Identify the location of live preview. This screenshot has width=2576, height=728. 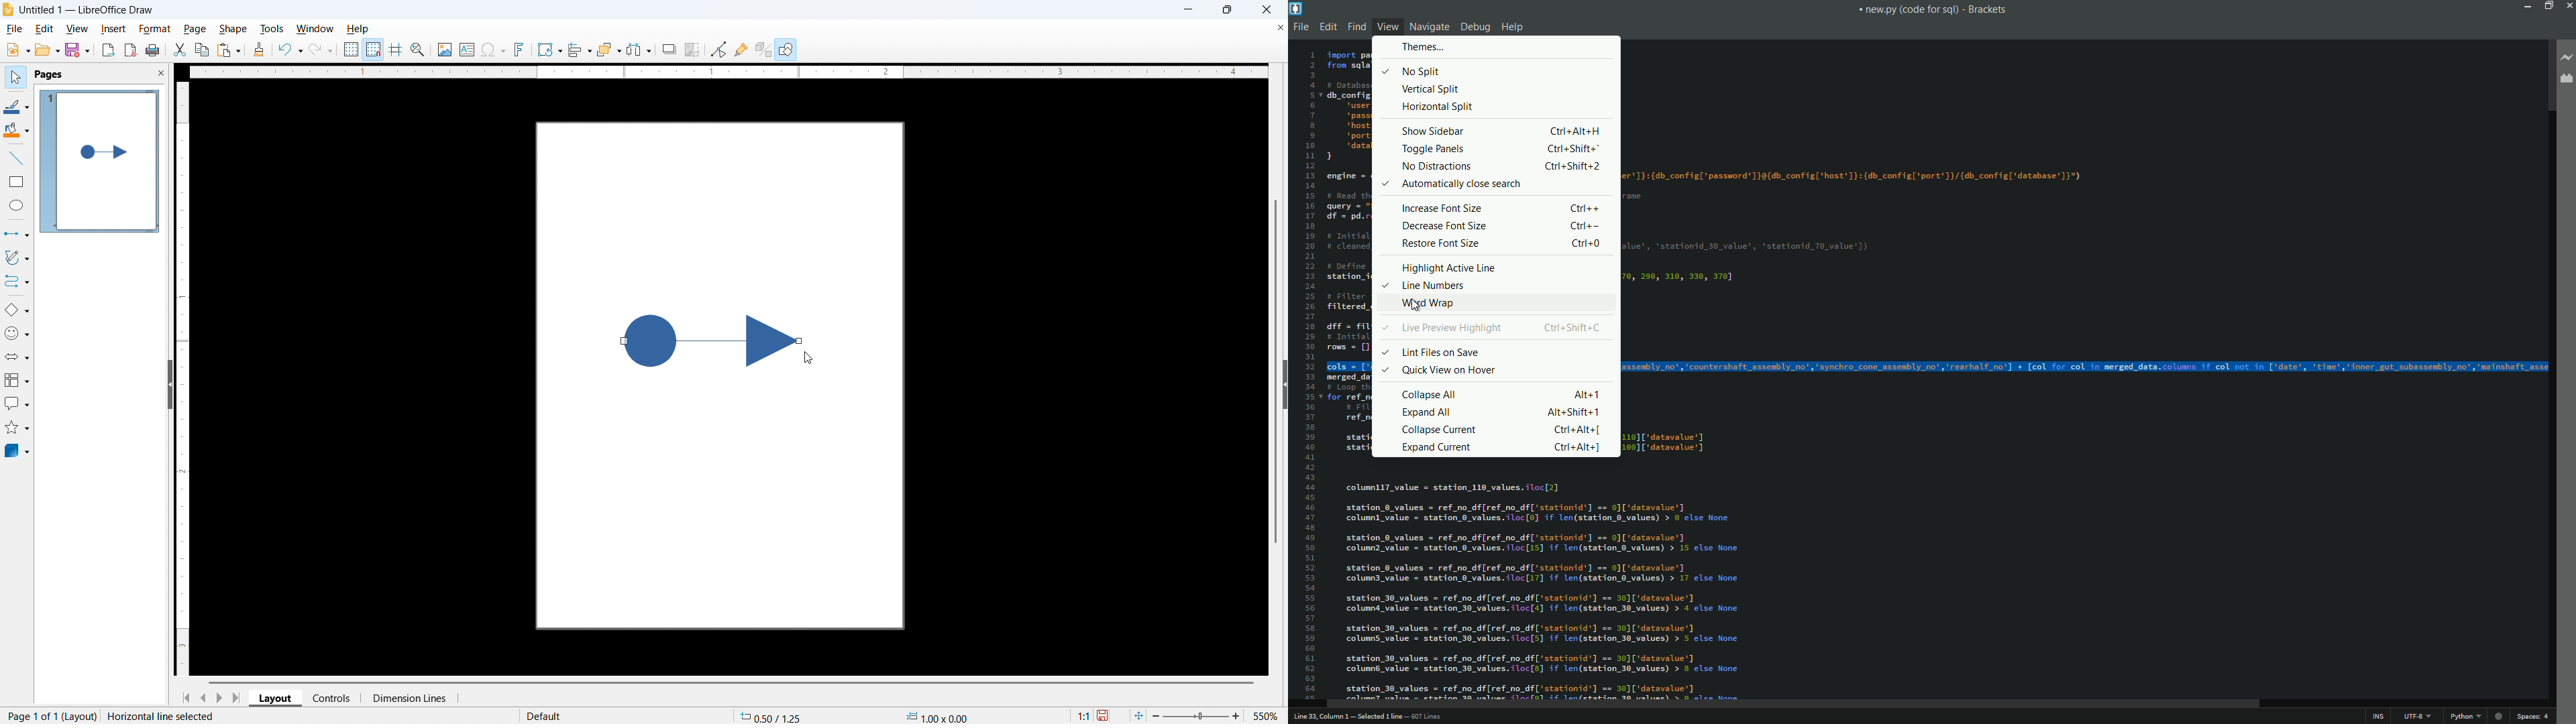
(2568, 58).